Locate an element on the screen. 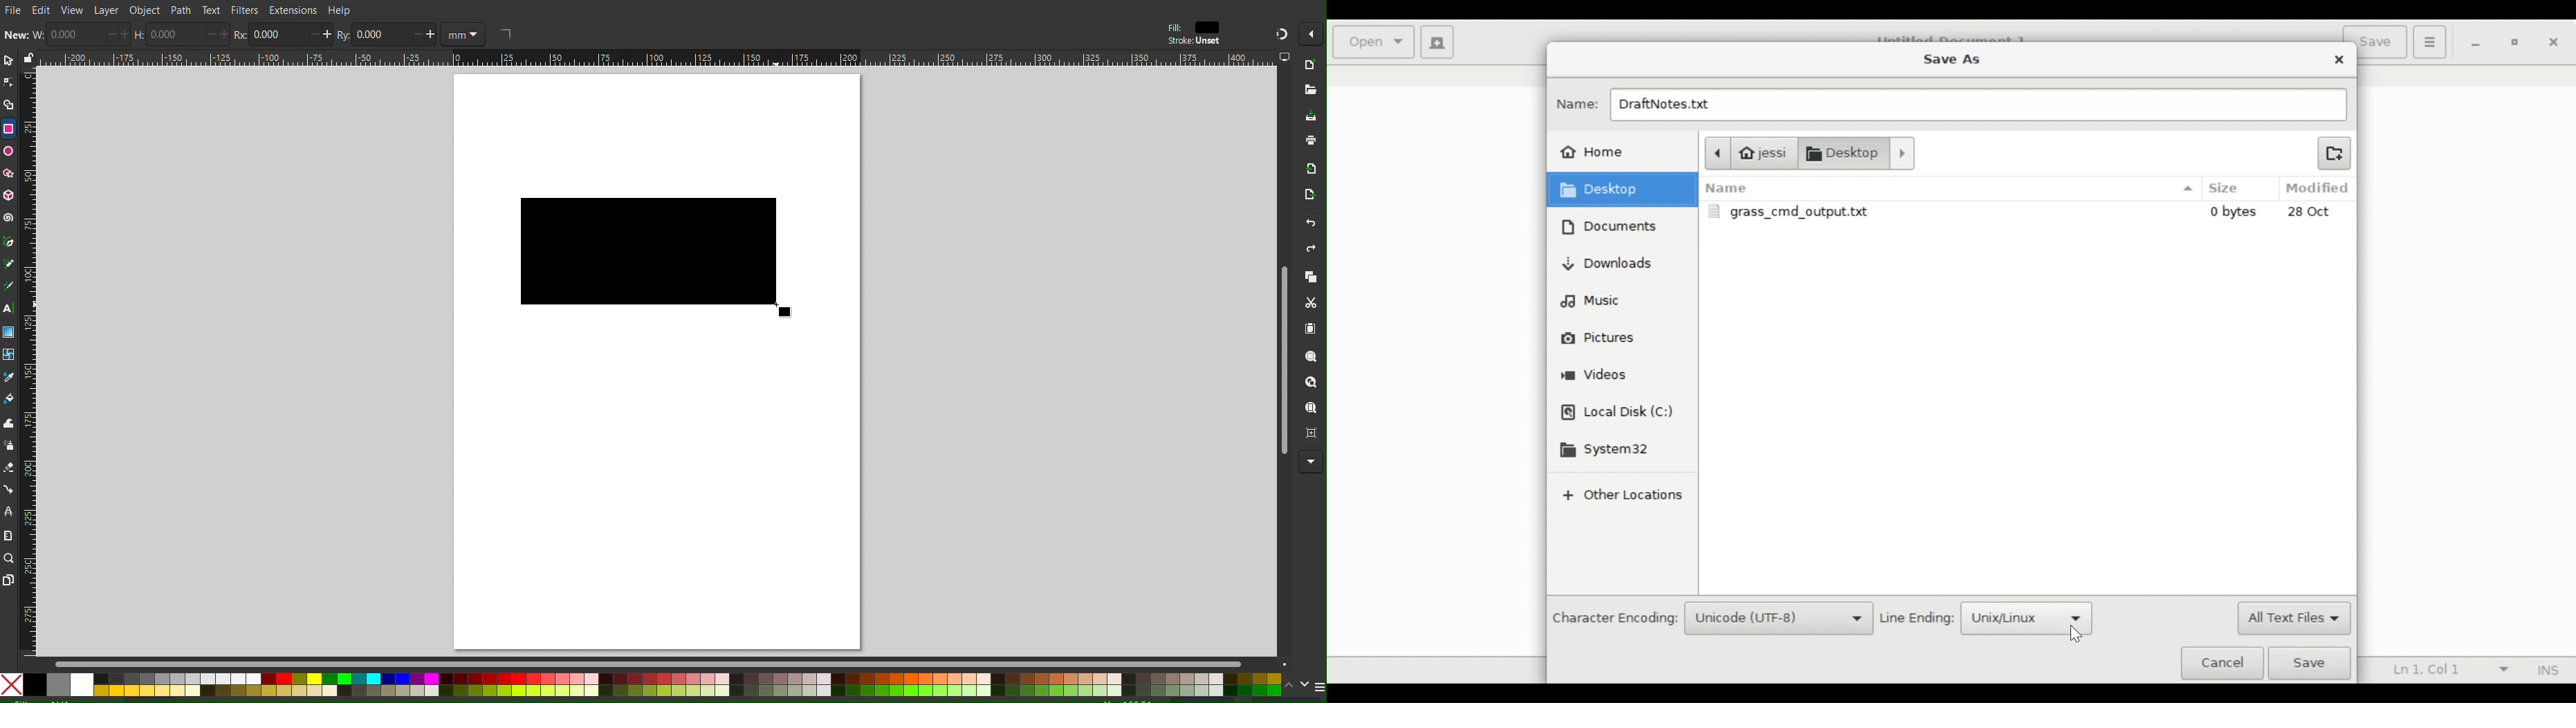  Close is located at coordinates (2341, 60).